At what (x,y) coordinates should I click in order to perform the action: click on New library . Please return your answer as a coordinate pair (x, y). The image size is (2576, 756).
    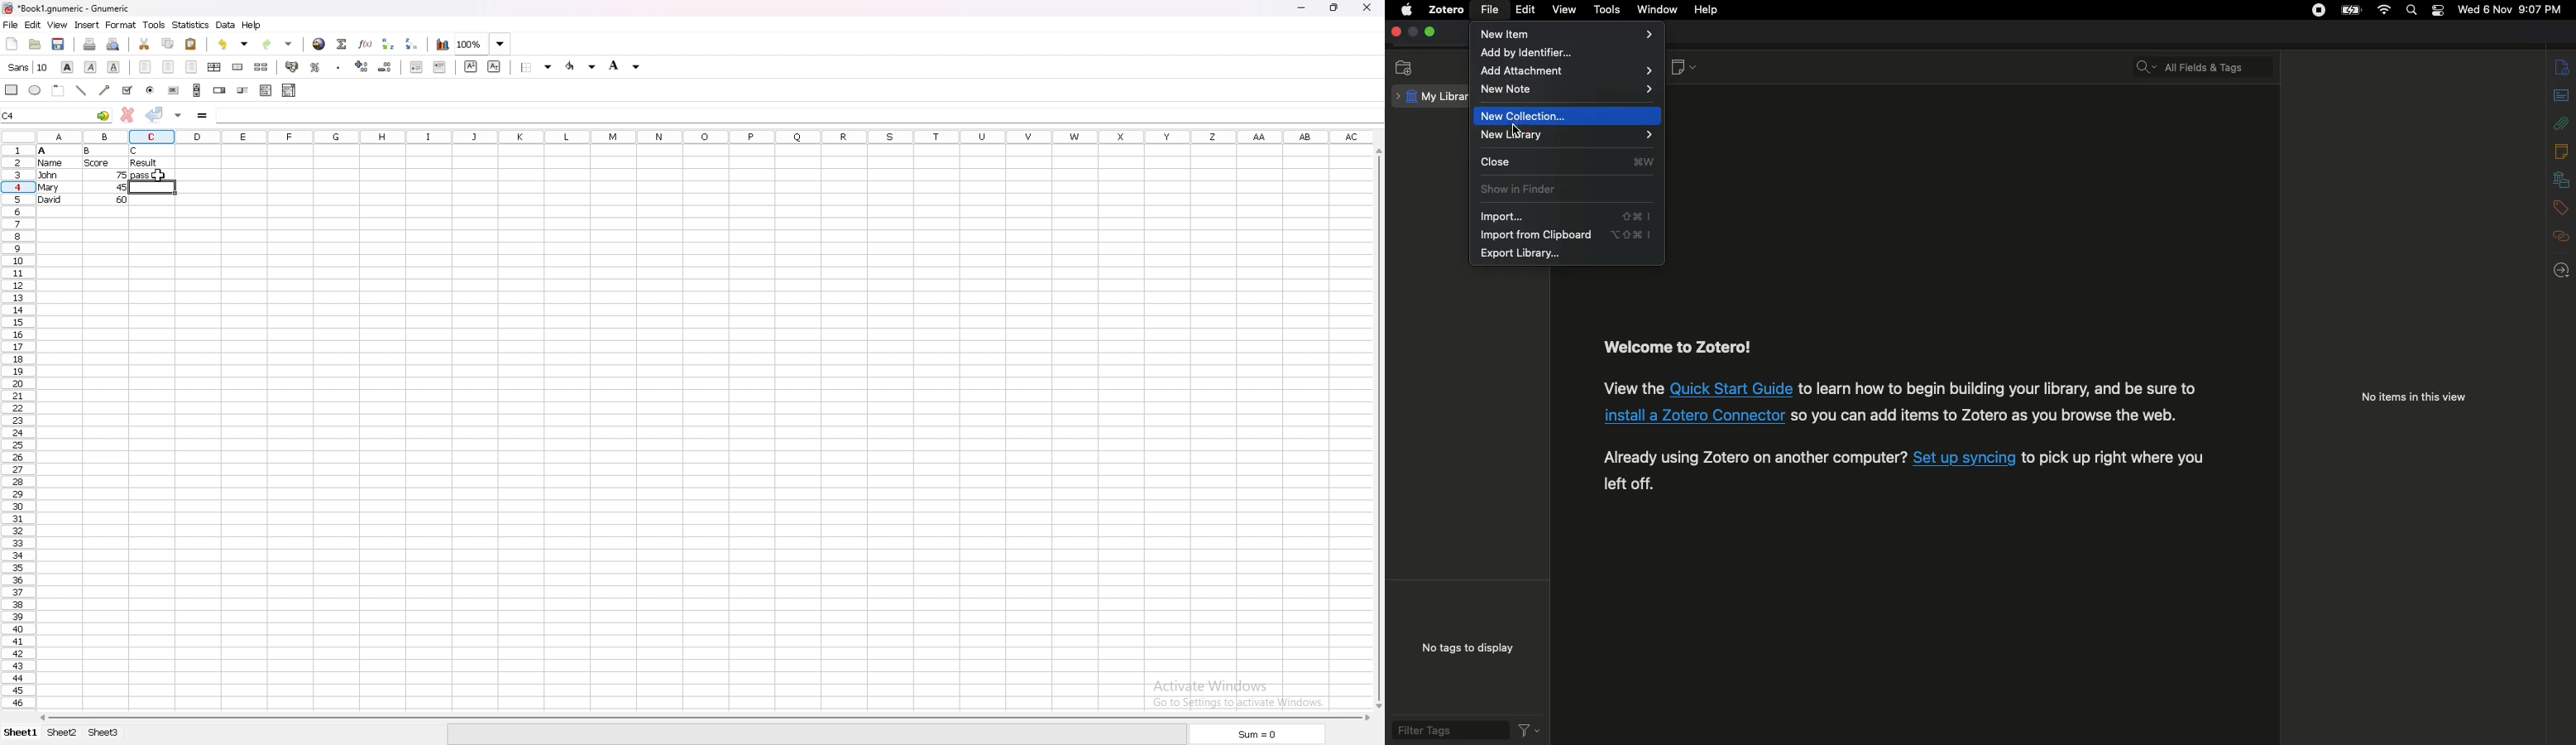
    Looking at the image, I should click on (1562, 137).